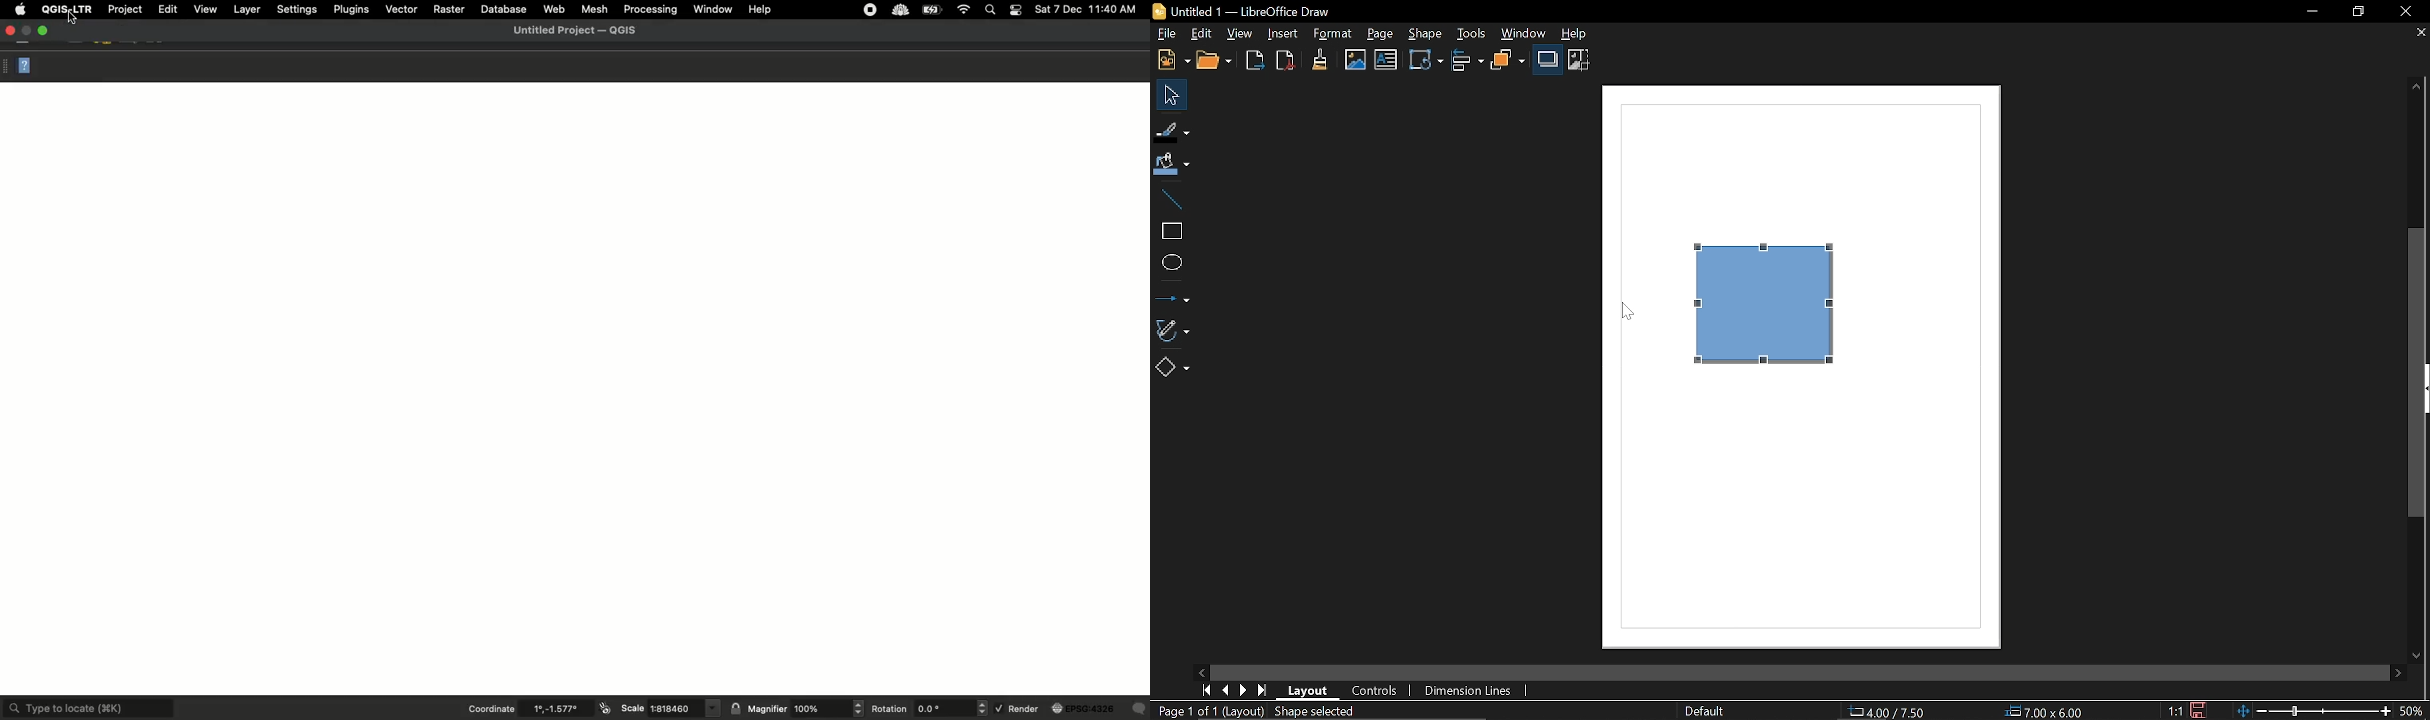 This screenshot has height=728, width=2436. Describe the element at coordinates (2360, 12) in the screenshot. I see `Restore down` at that location.